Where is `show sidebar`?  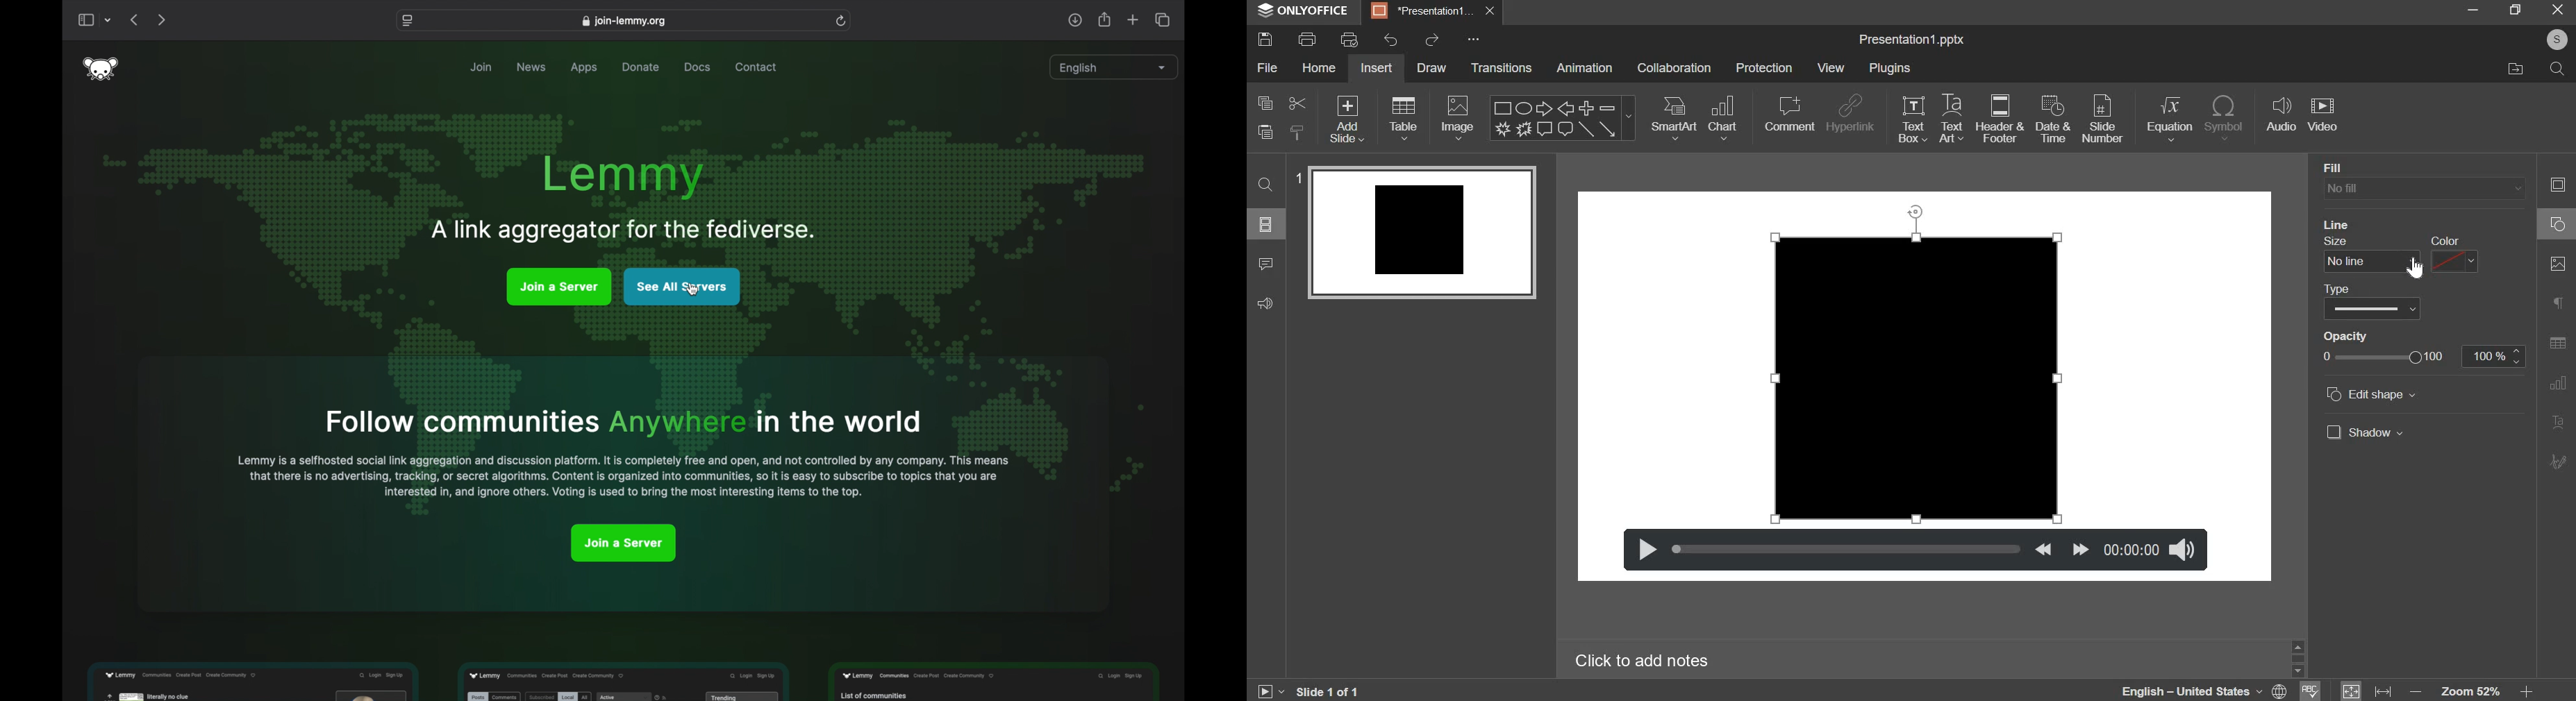
show sidebar is located at coordinates (85, 21).